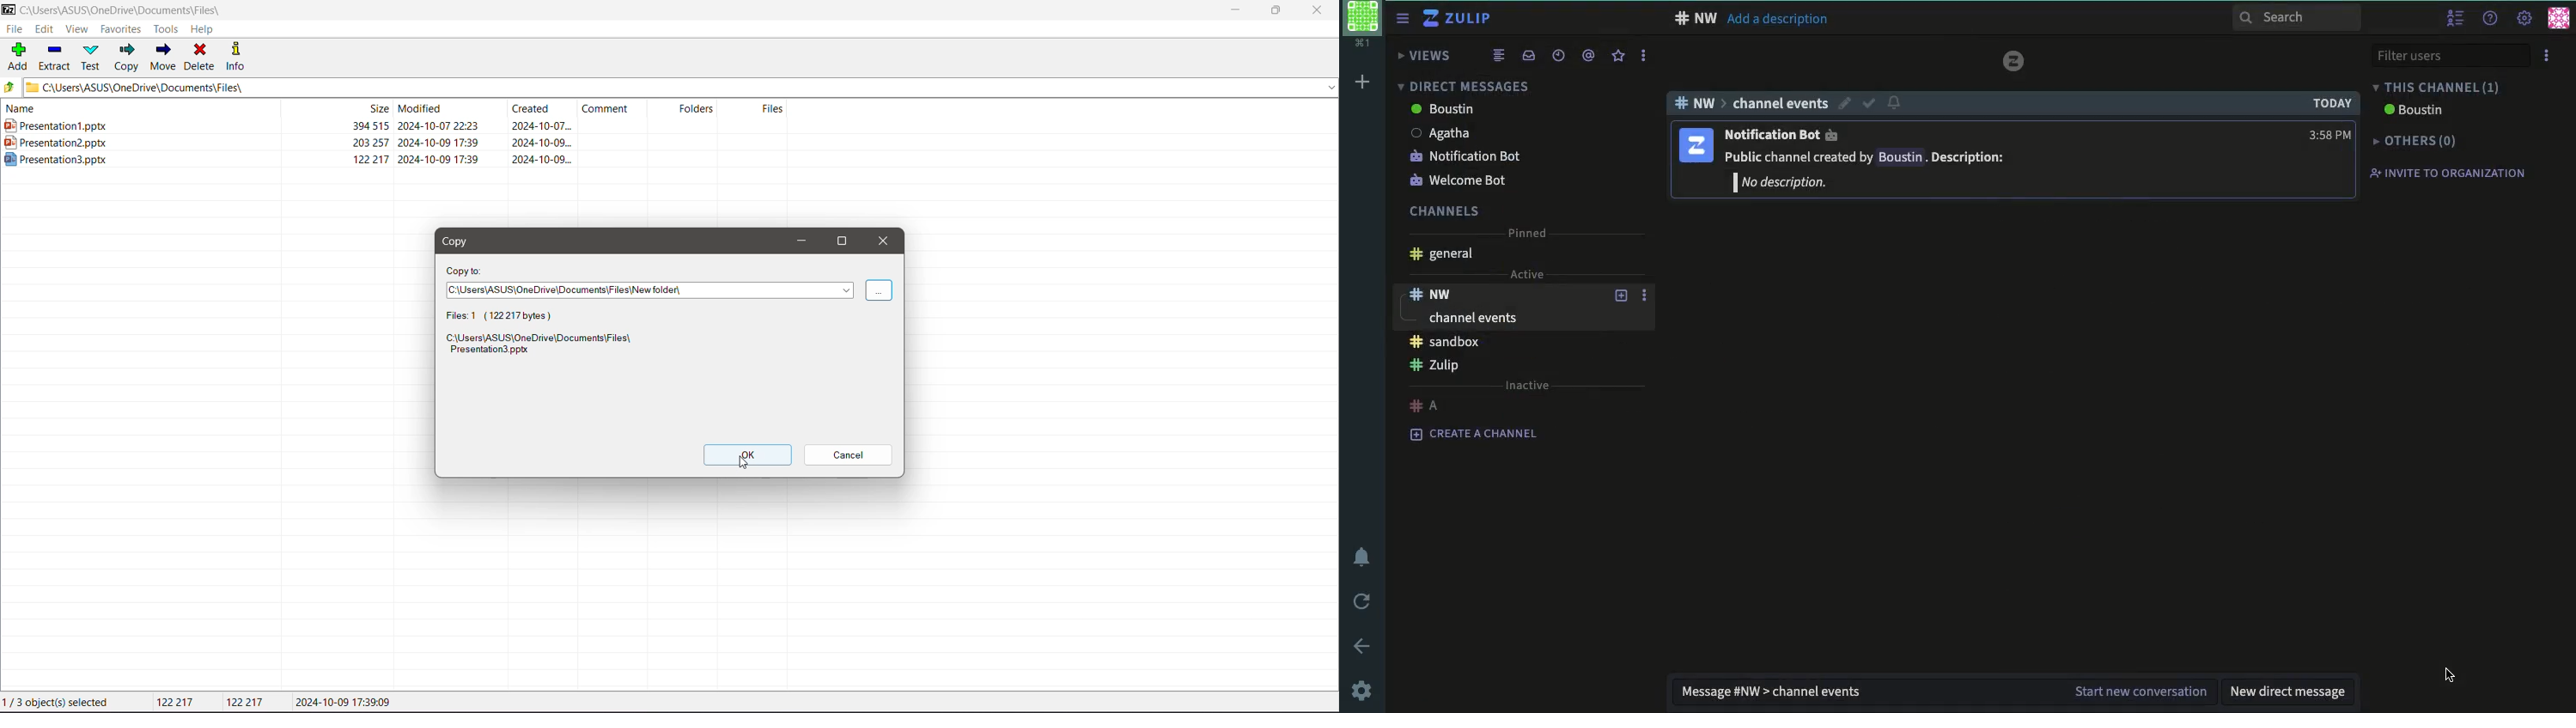 The image size is (2576, 728). What do you see at coordinates (2453, 674) in the screenshot?
I see `cursor` at bounding box center [2453, 674].